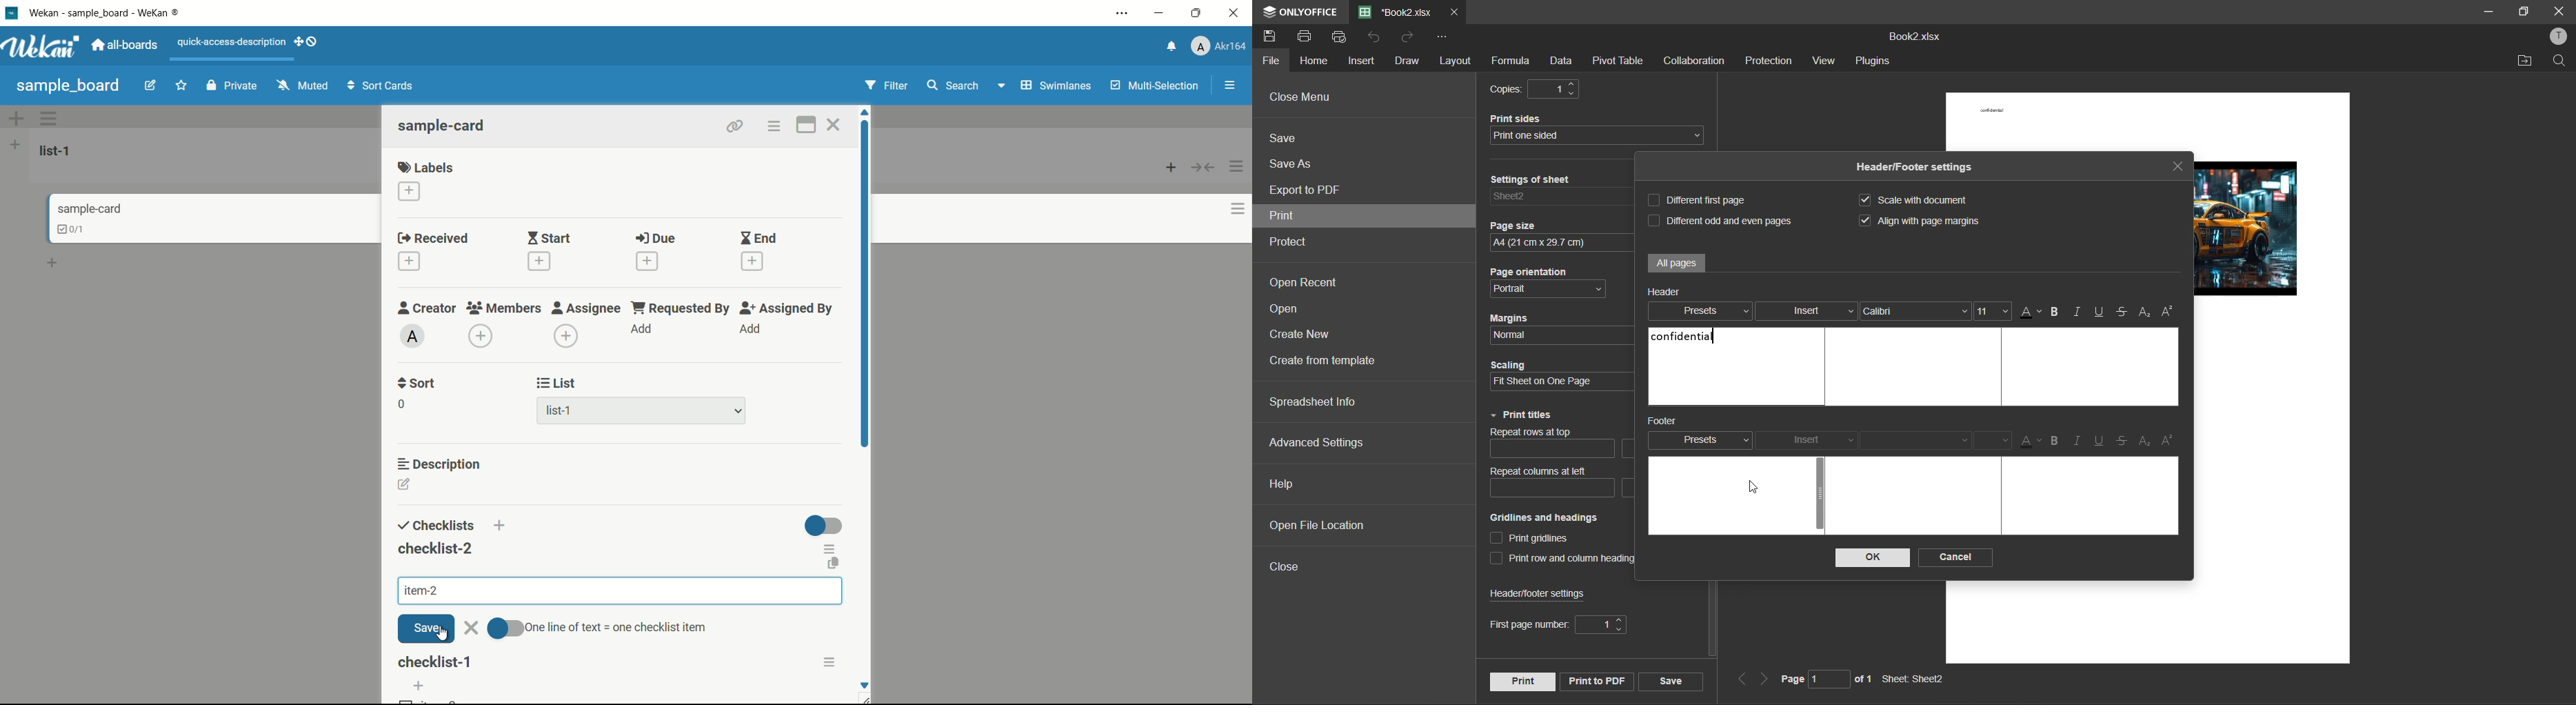  Describe the element at coordinates (426, 166) in the screenshot. I see `labels` at that location.